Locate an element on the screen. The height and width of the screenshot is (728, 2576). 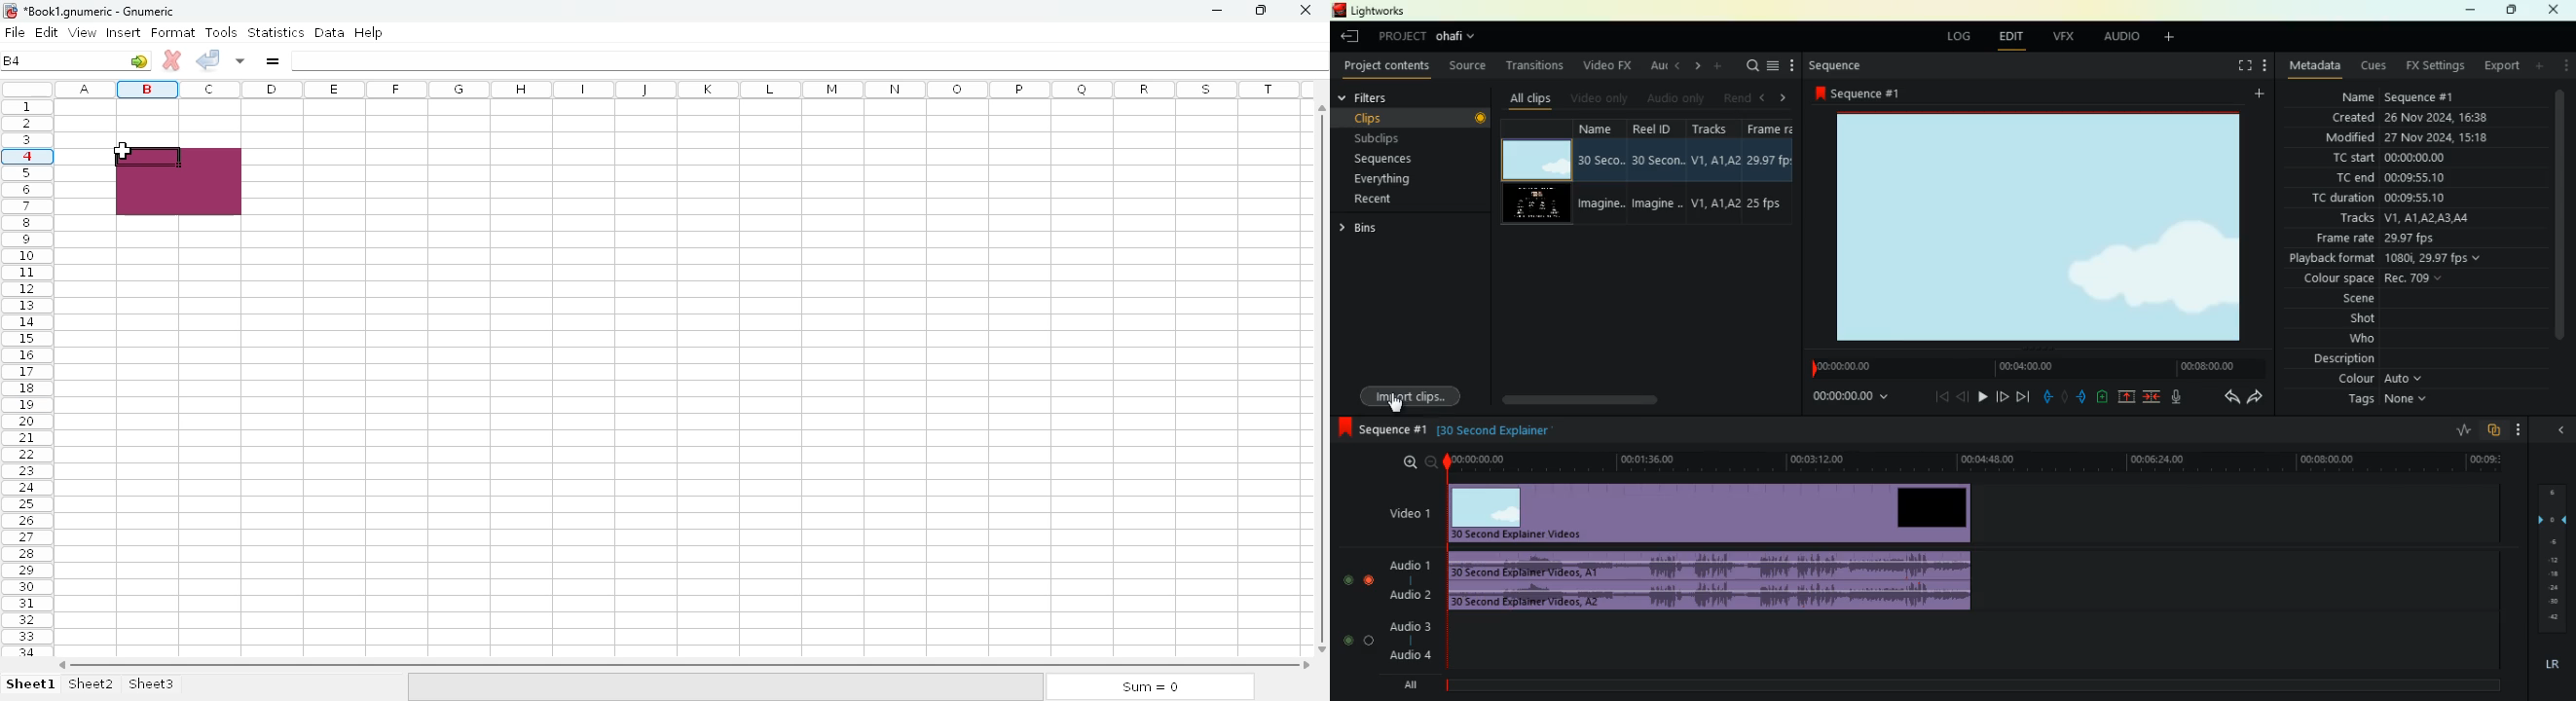
play is located at coordinates (1982, 395).